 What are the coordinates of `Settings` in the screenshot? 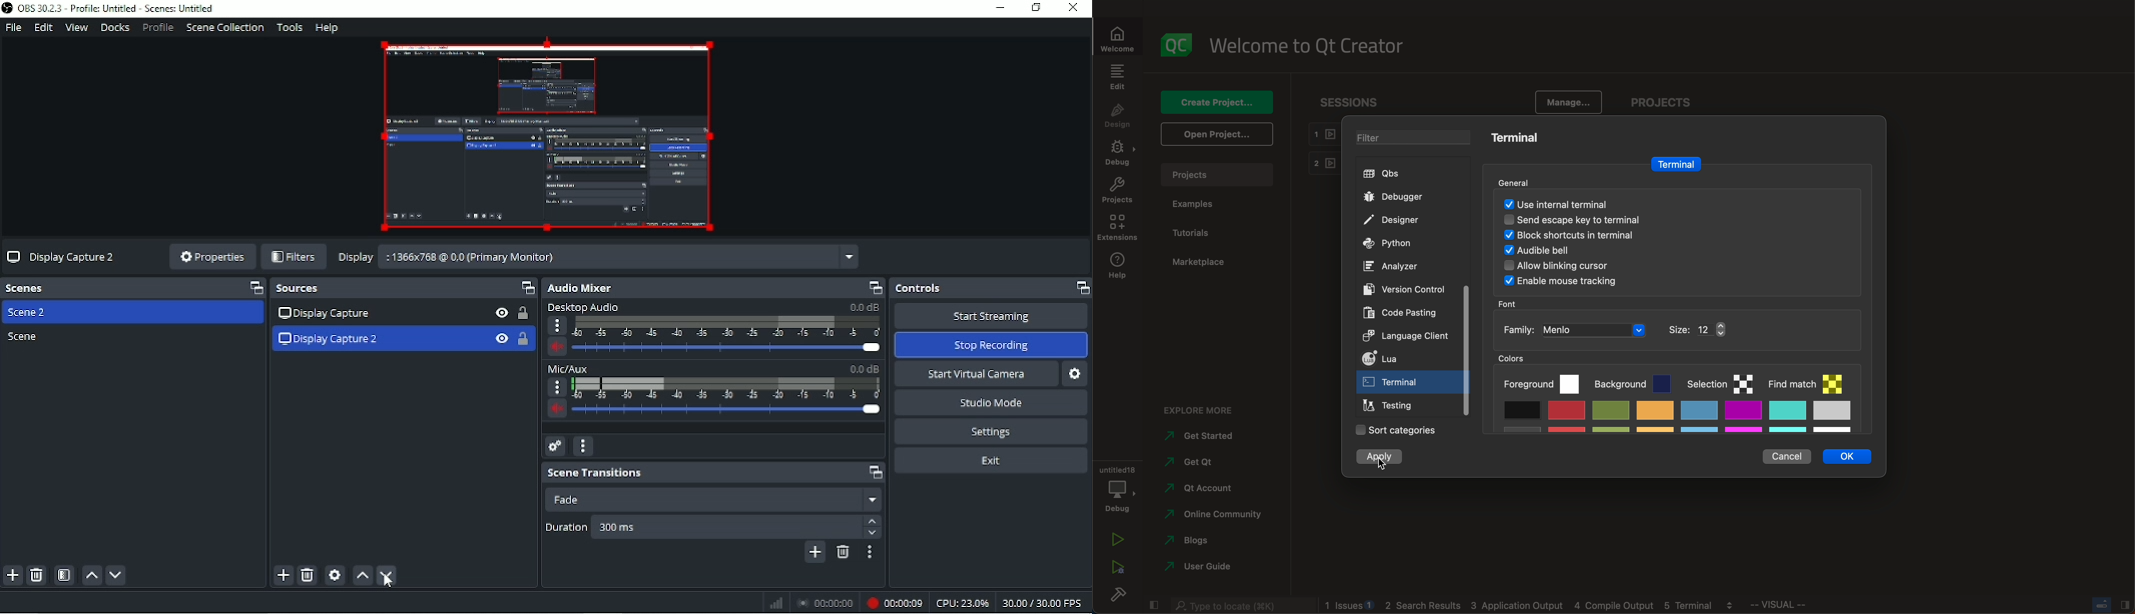 It's located at (990, 432).